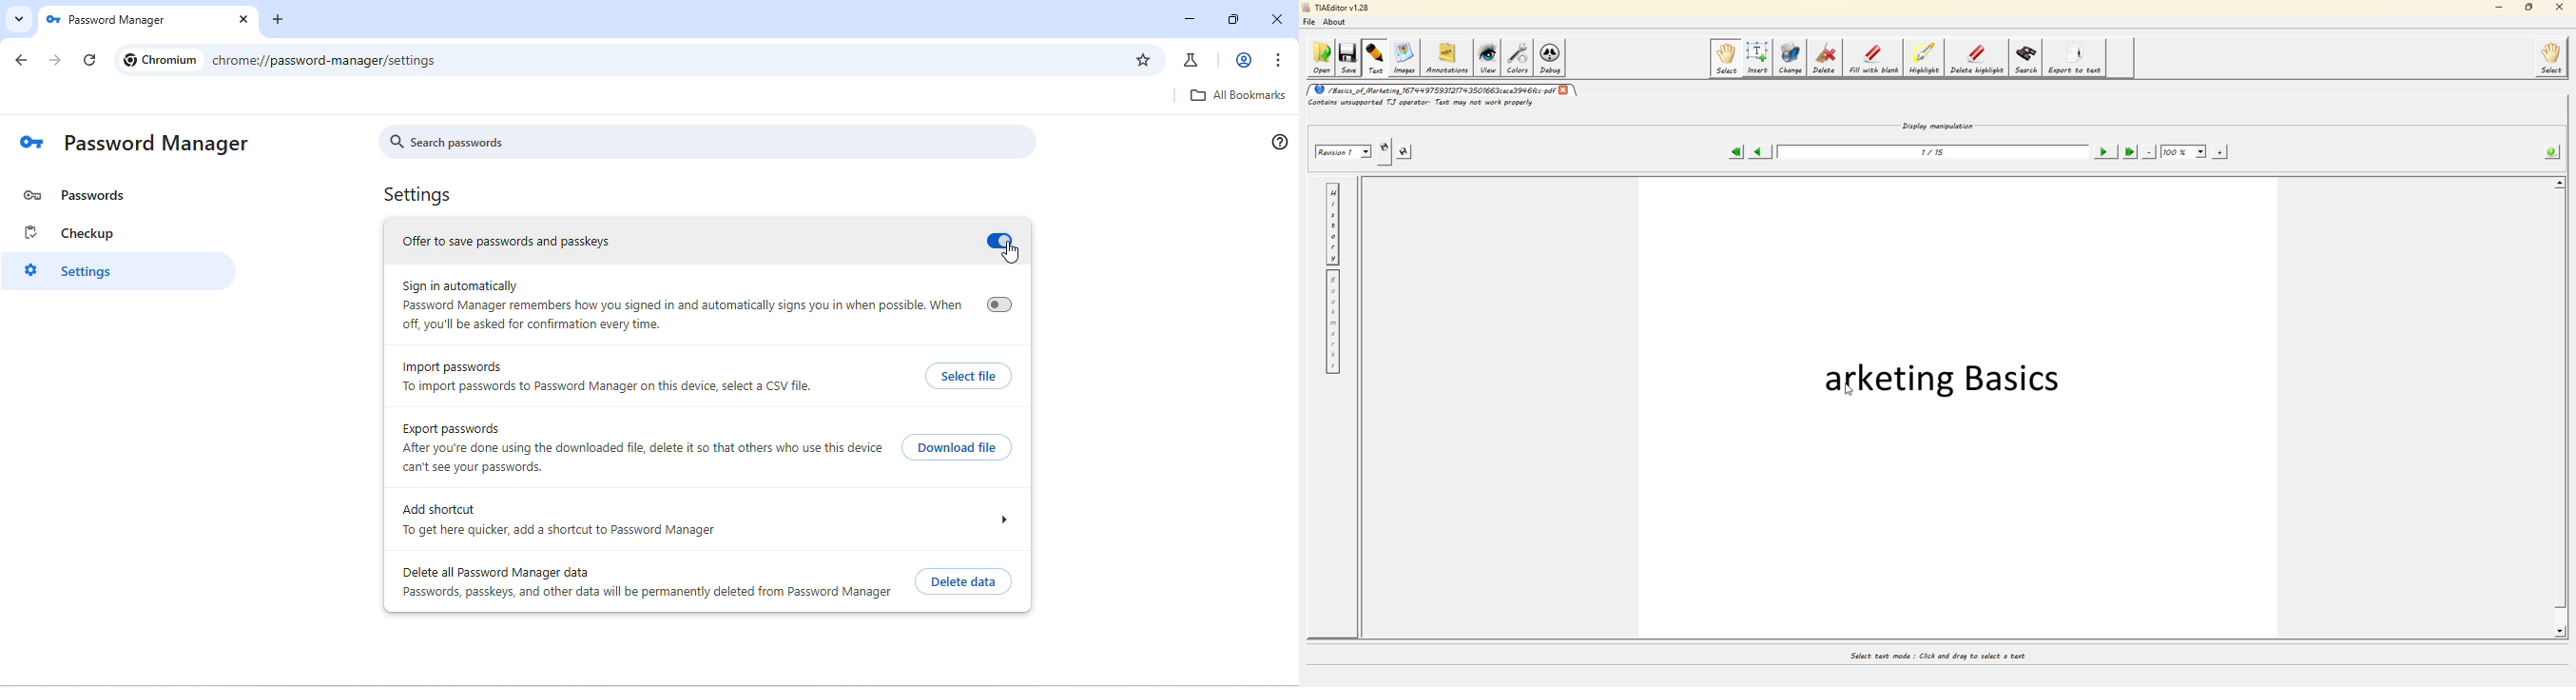  Describe the element at coordinates (452, 428) in the screenshot. I see `export passwords` at that location.